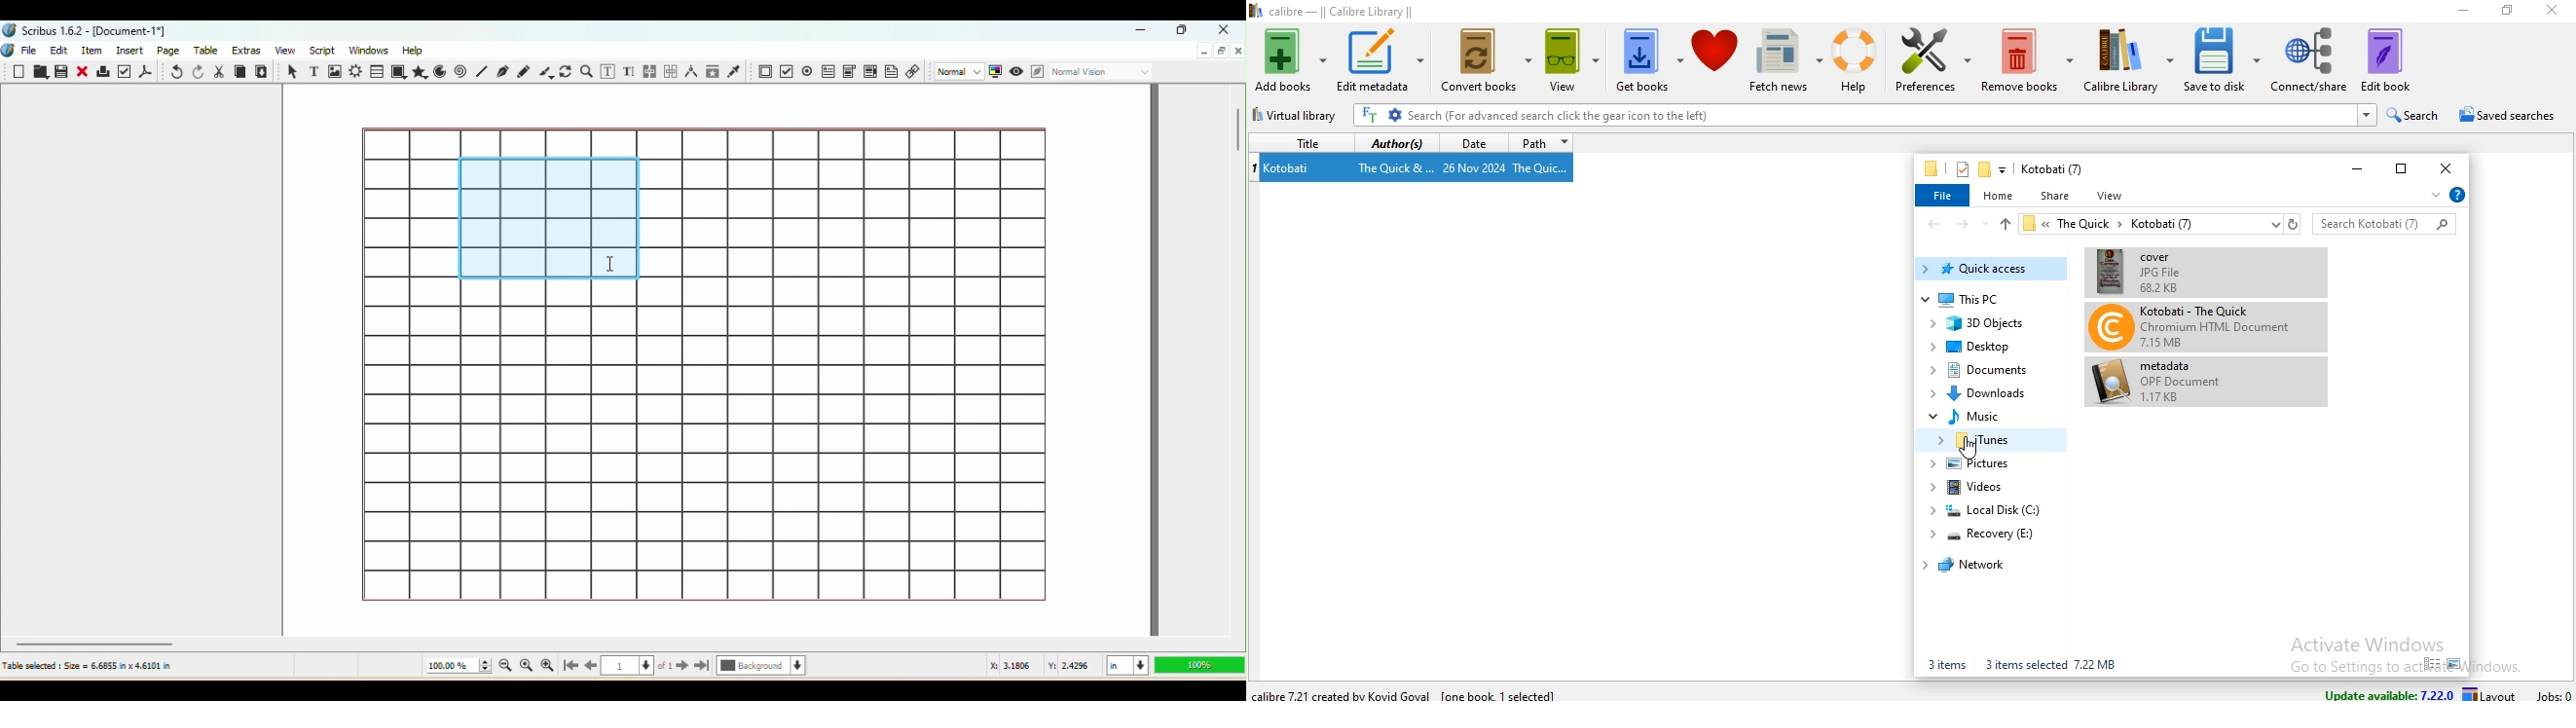 This screenshot has width=2576, height=728. What do you see at coordinates (1977, 416) in the screenshot?
I see `music` at bounding box center [1977, 416].